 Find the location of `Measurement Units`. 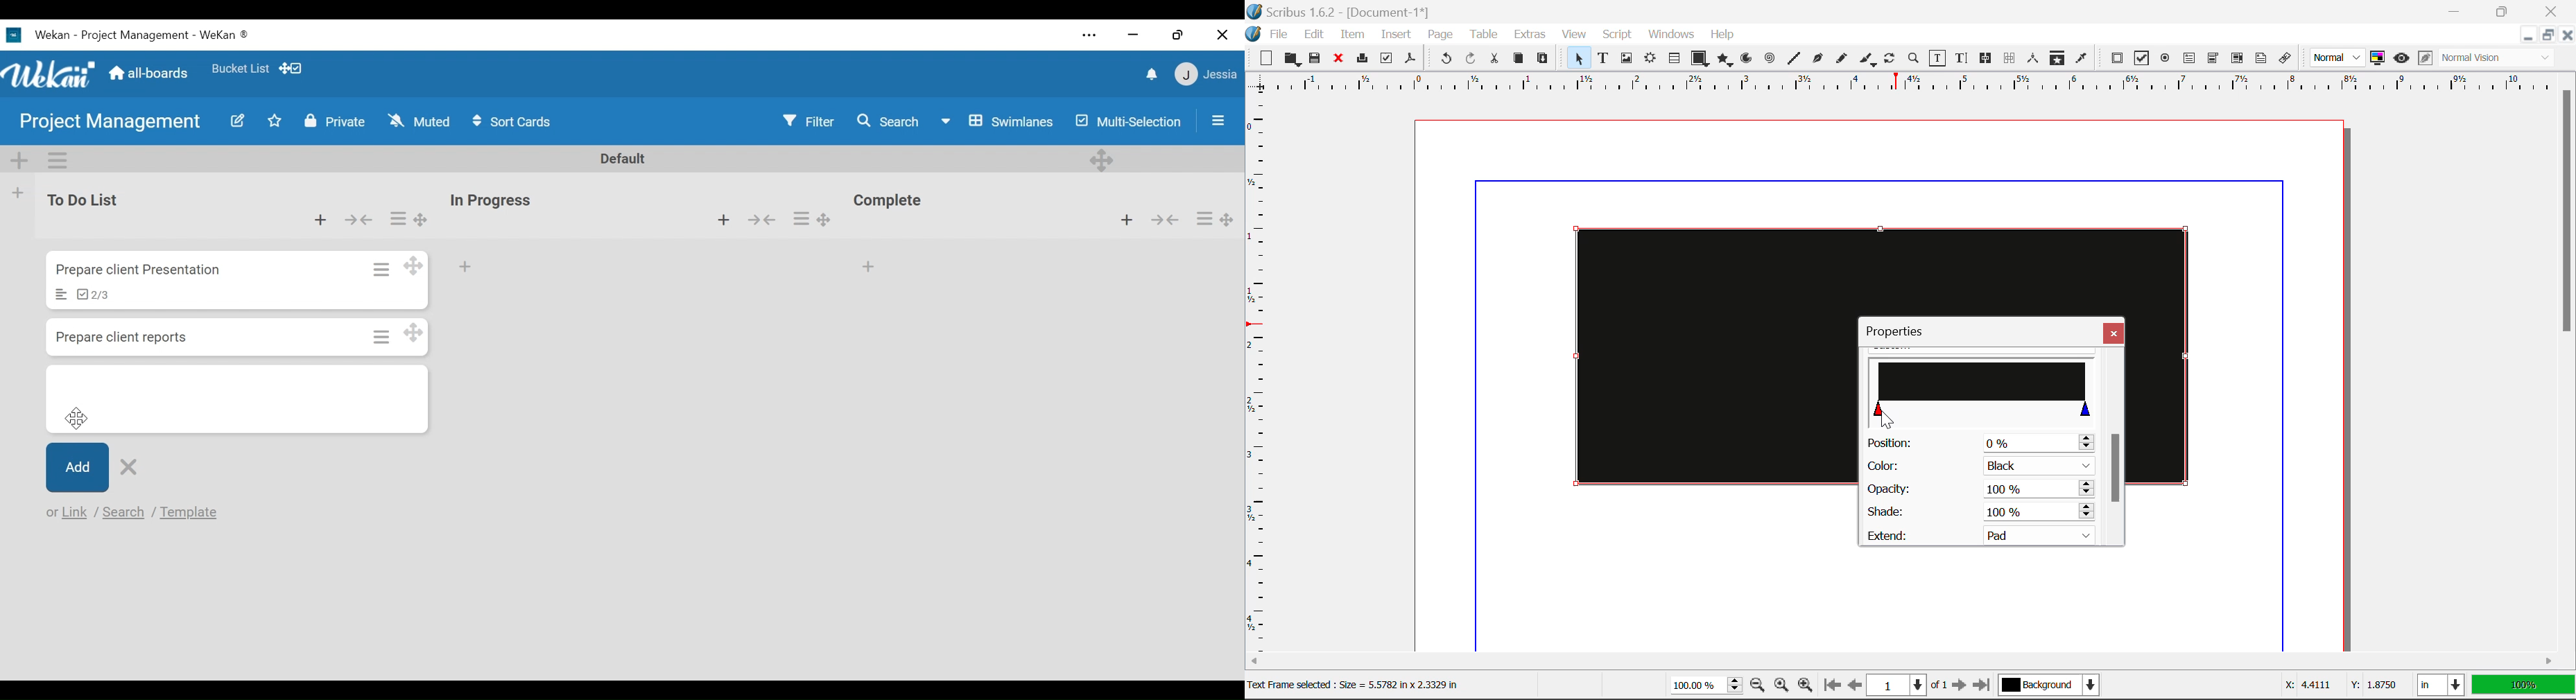

Measurement Units is located at coordinates (2442, 687).